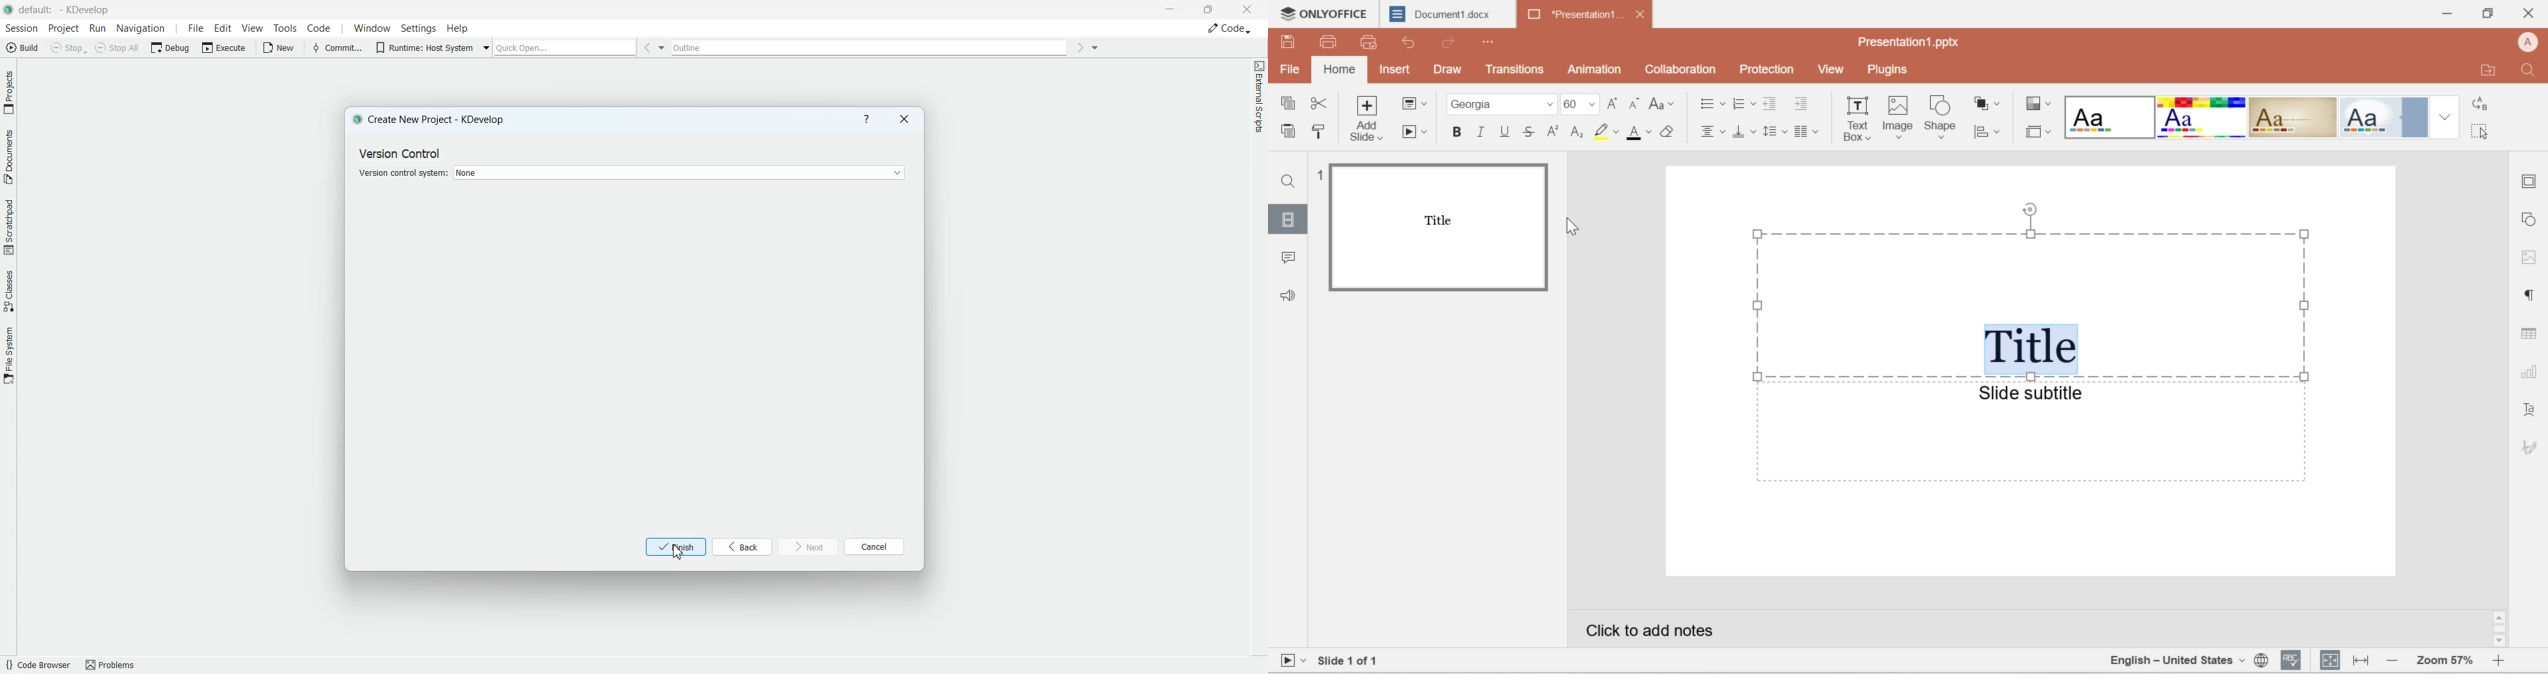 The image size is (2548, 700). What do you see at coordinates (1210, 8) in the screenshot?
I see `Maximize` at bounding box center [1210, 8].